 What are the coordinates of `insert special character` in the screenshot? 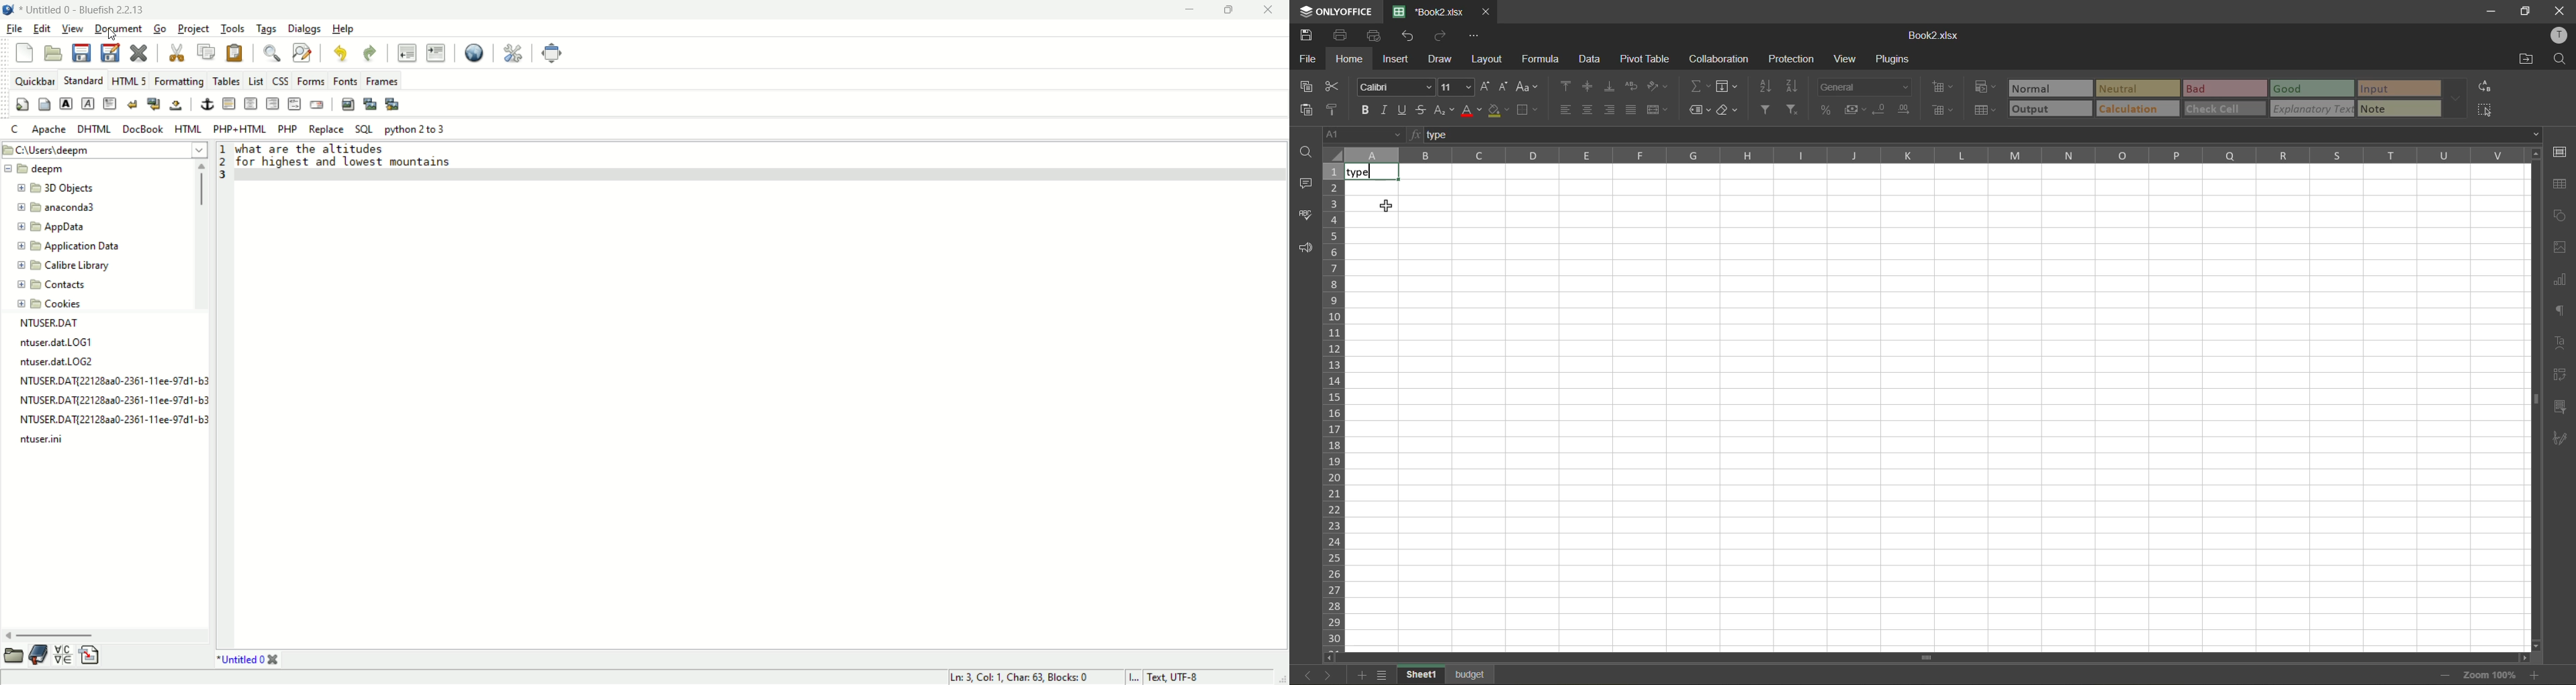 It's located at (66, 653).